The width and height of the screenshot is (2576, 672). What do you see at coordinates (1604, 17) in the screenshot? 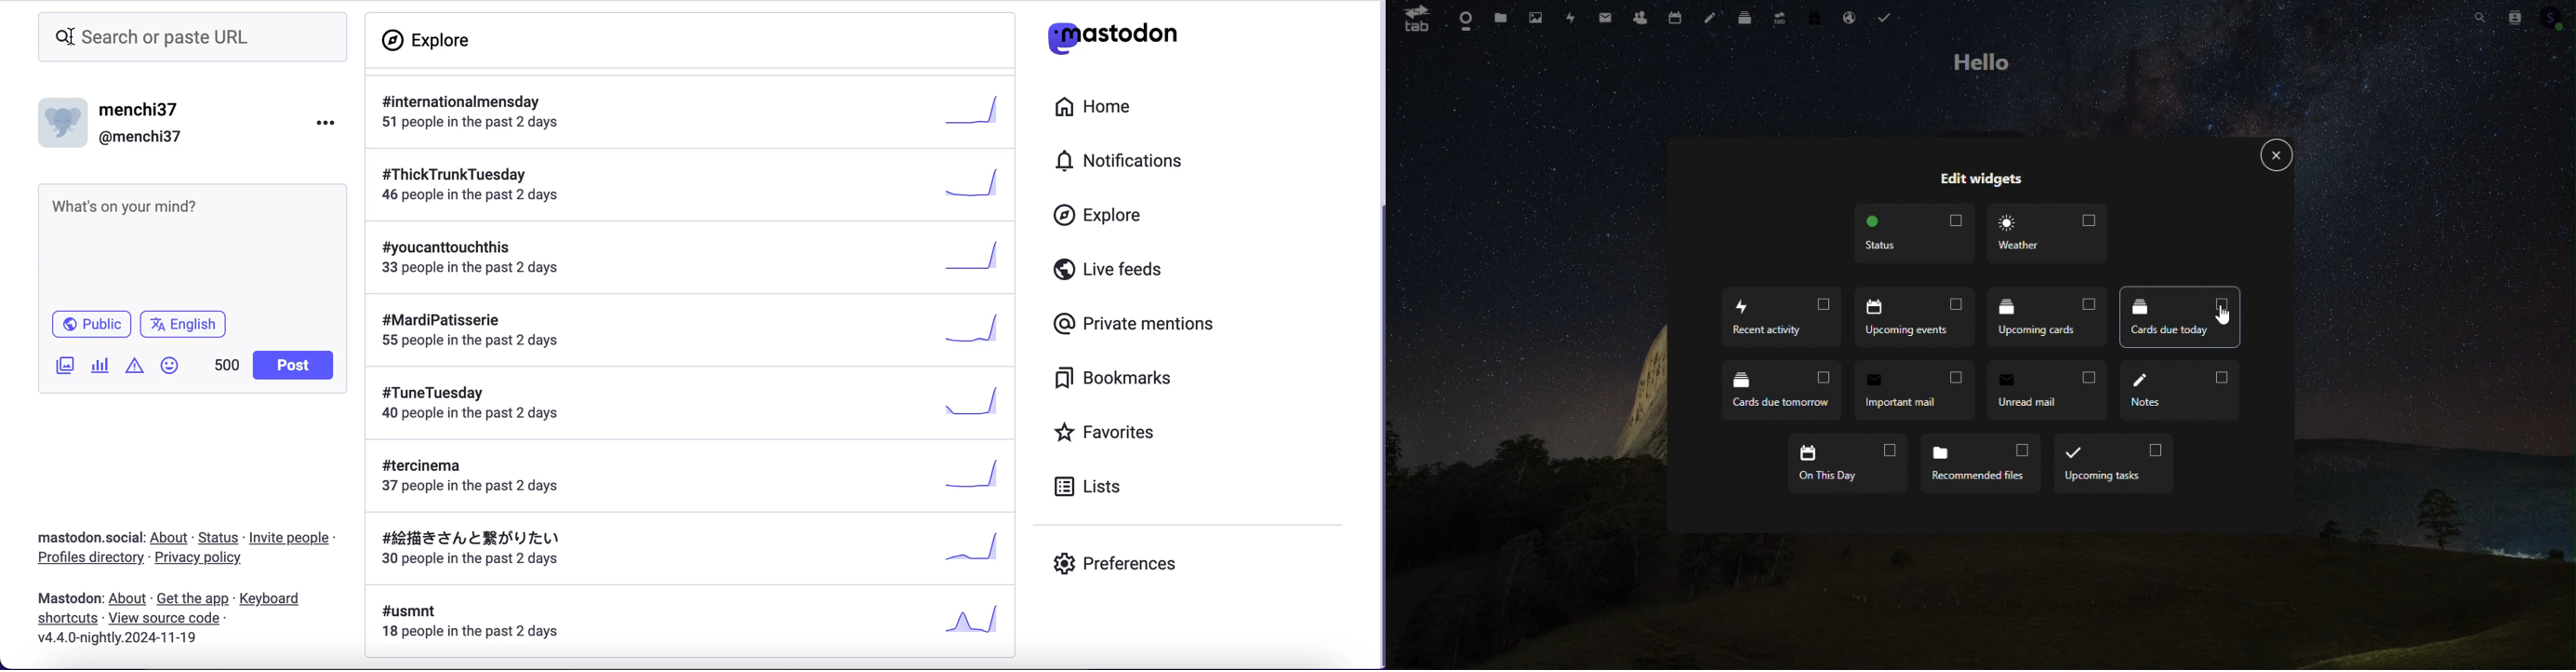
I see `mail` at bounding box center [1604, 17].